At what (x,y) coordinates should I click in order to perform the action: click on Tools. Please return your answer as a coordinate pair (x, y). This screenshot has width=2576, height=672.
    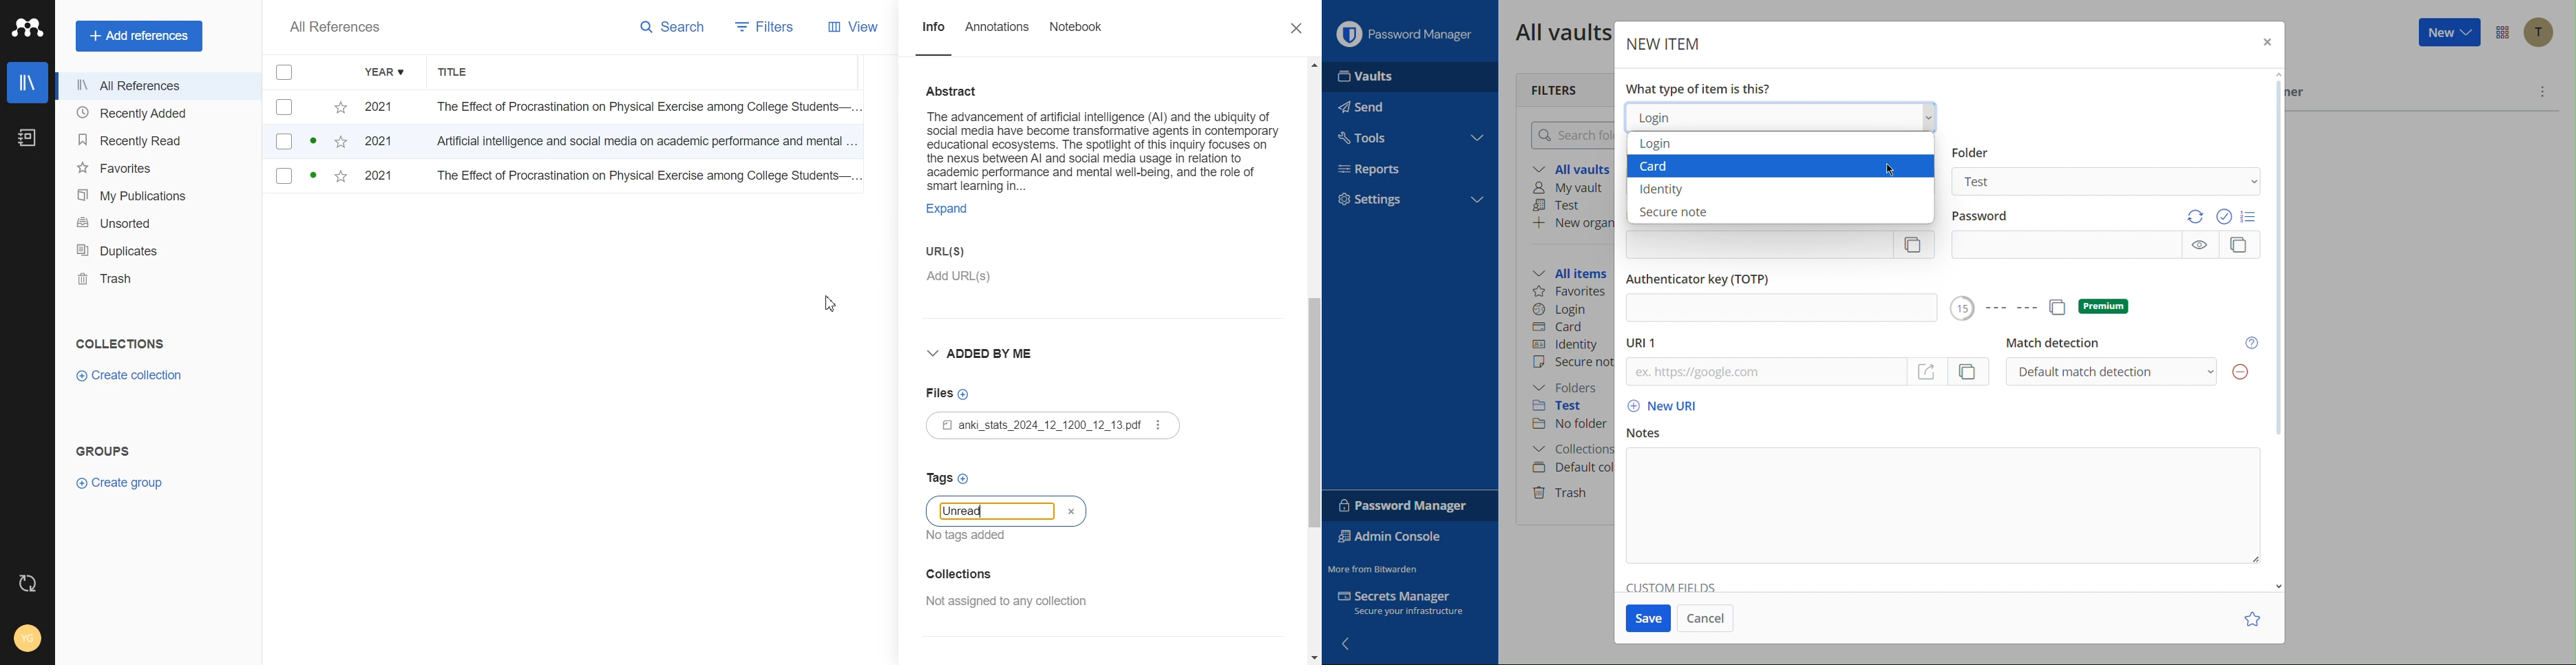
    Looking at the image, I should click on (1371, 137).